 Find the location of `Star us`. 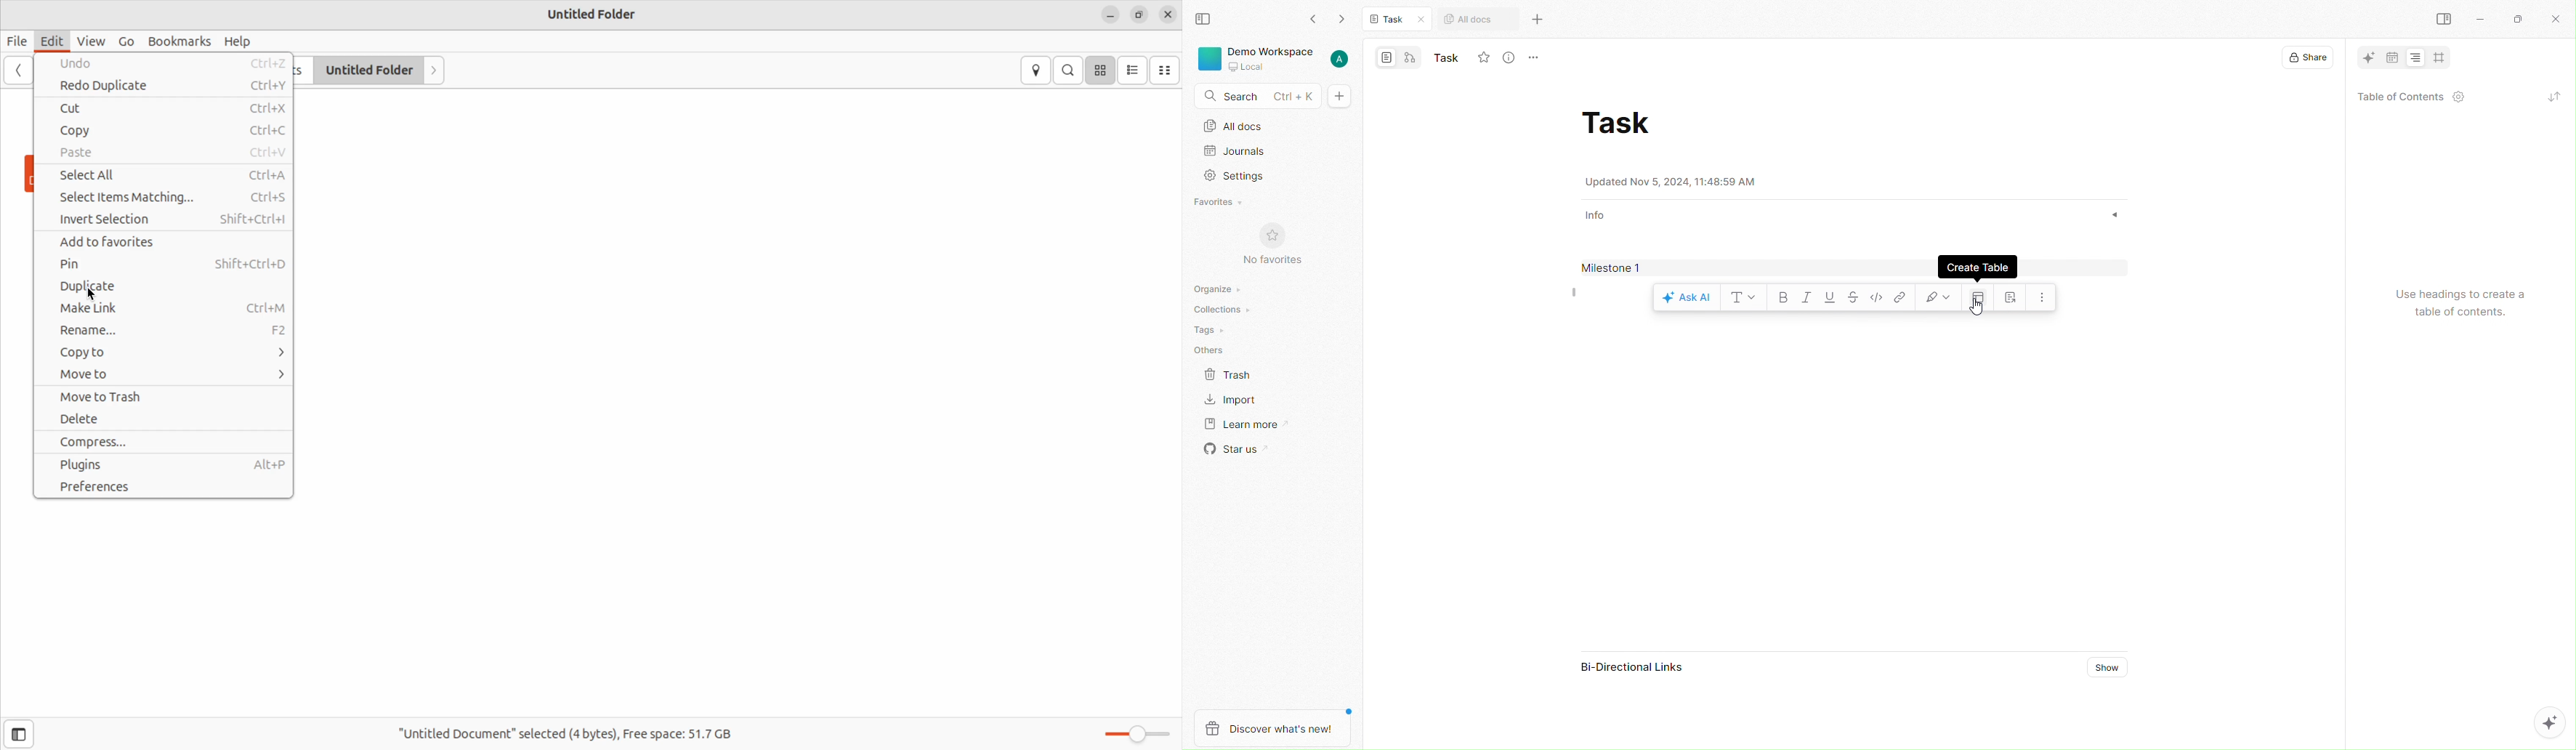

Star us is located at coordinates (1233, 450).